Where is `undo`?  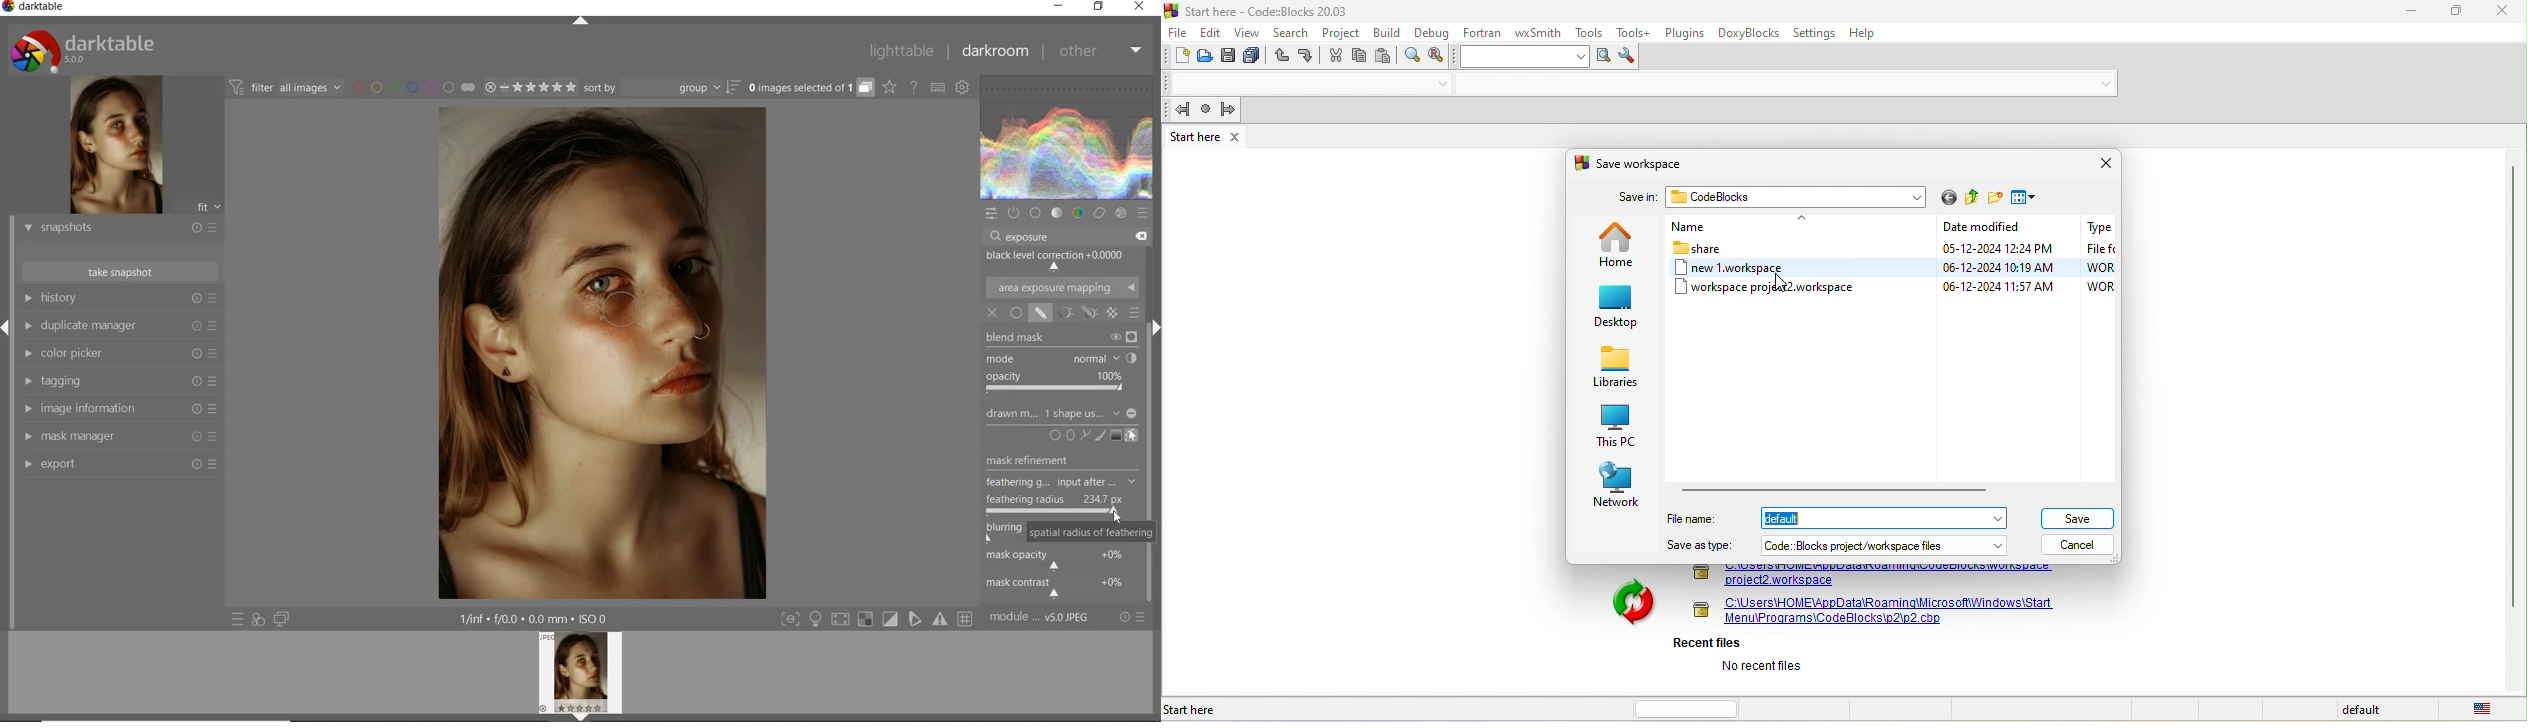
undo is located at coordinates (1281, 58).